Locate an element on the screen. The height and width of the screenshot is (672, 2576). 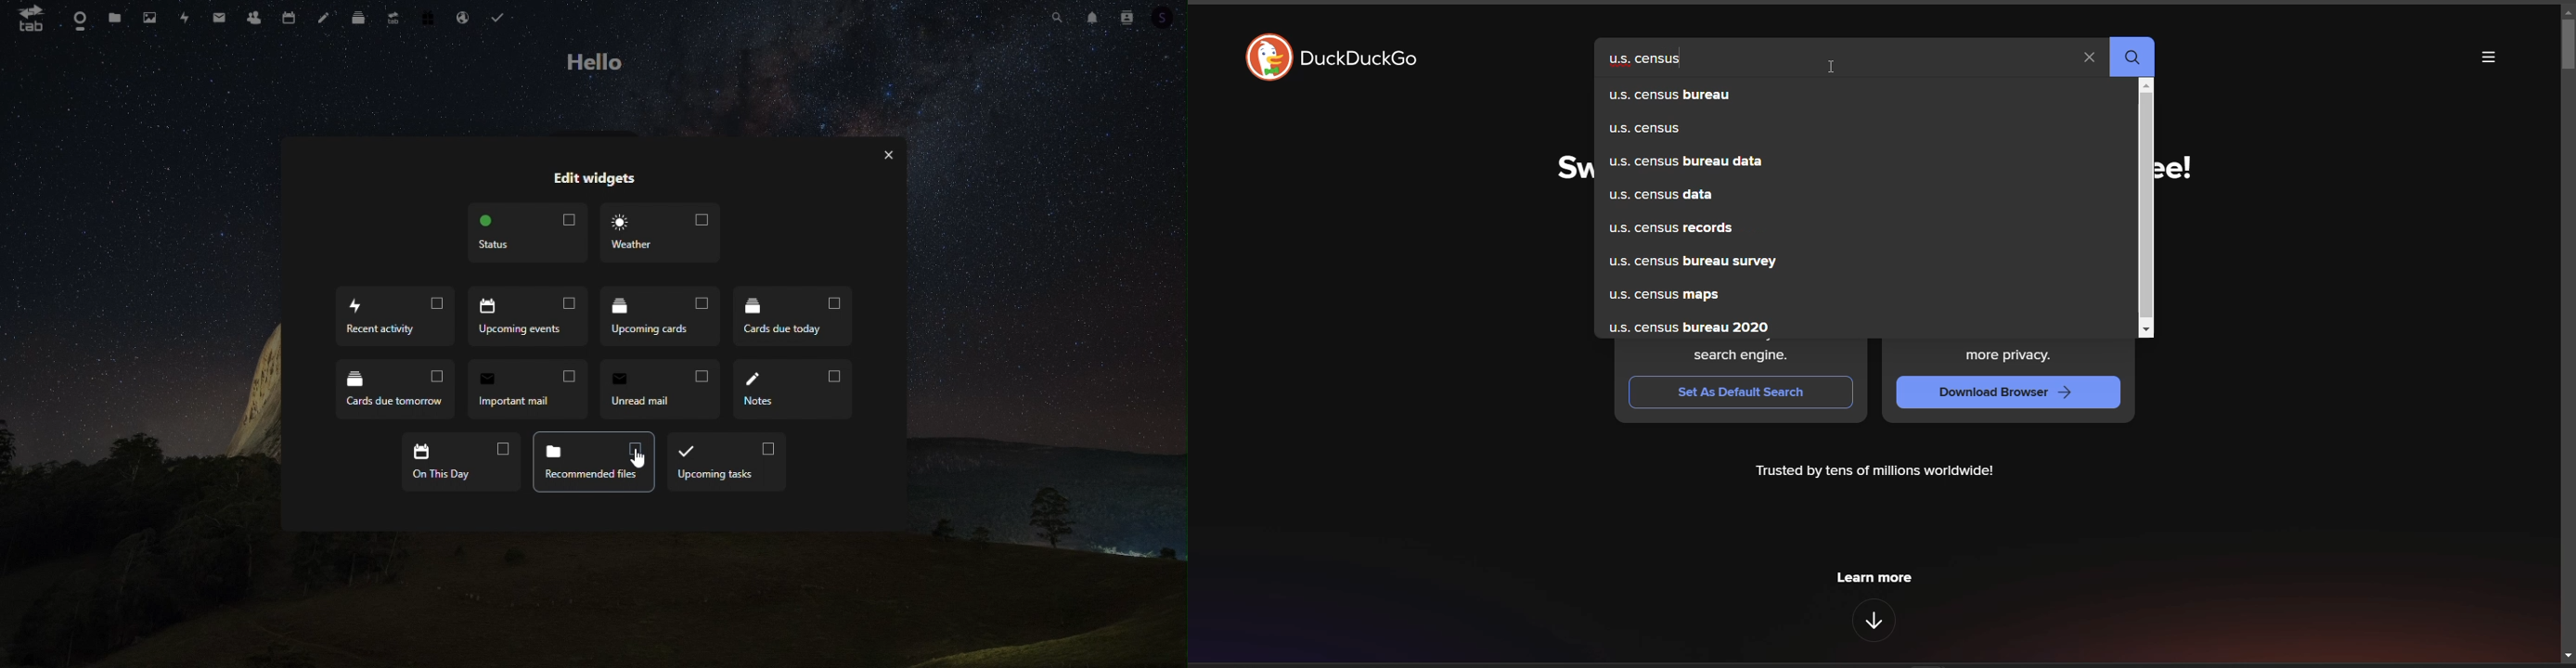
status is located at coordinates (526, 234).